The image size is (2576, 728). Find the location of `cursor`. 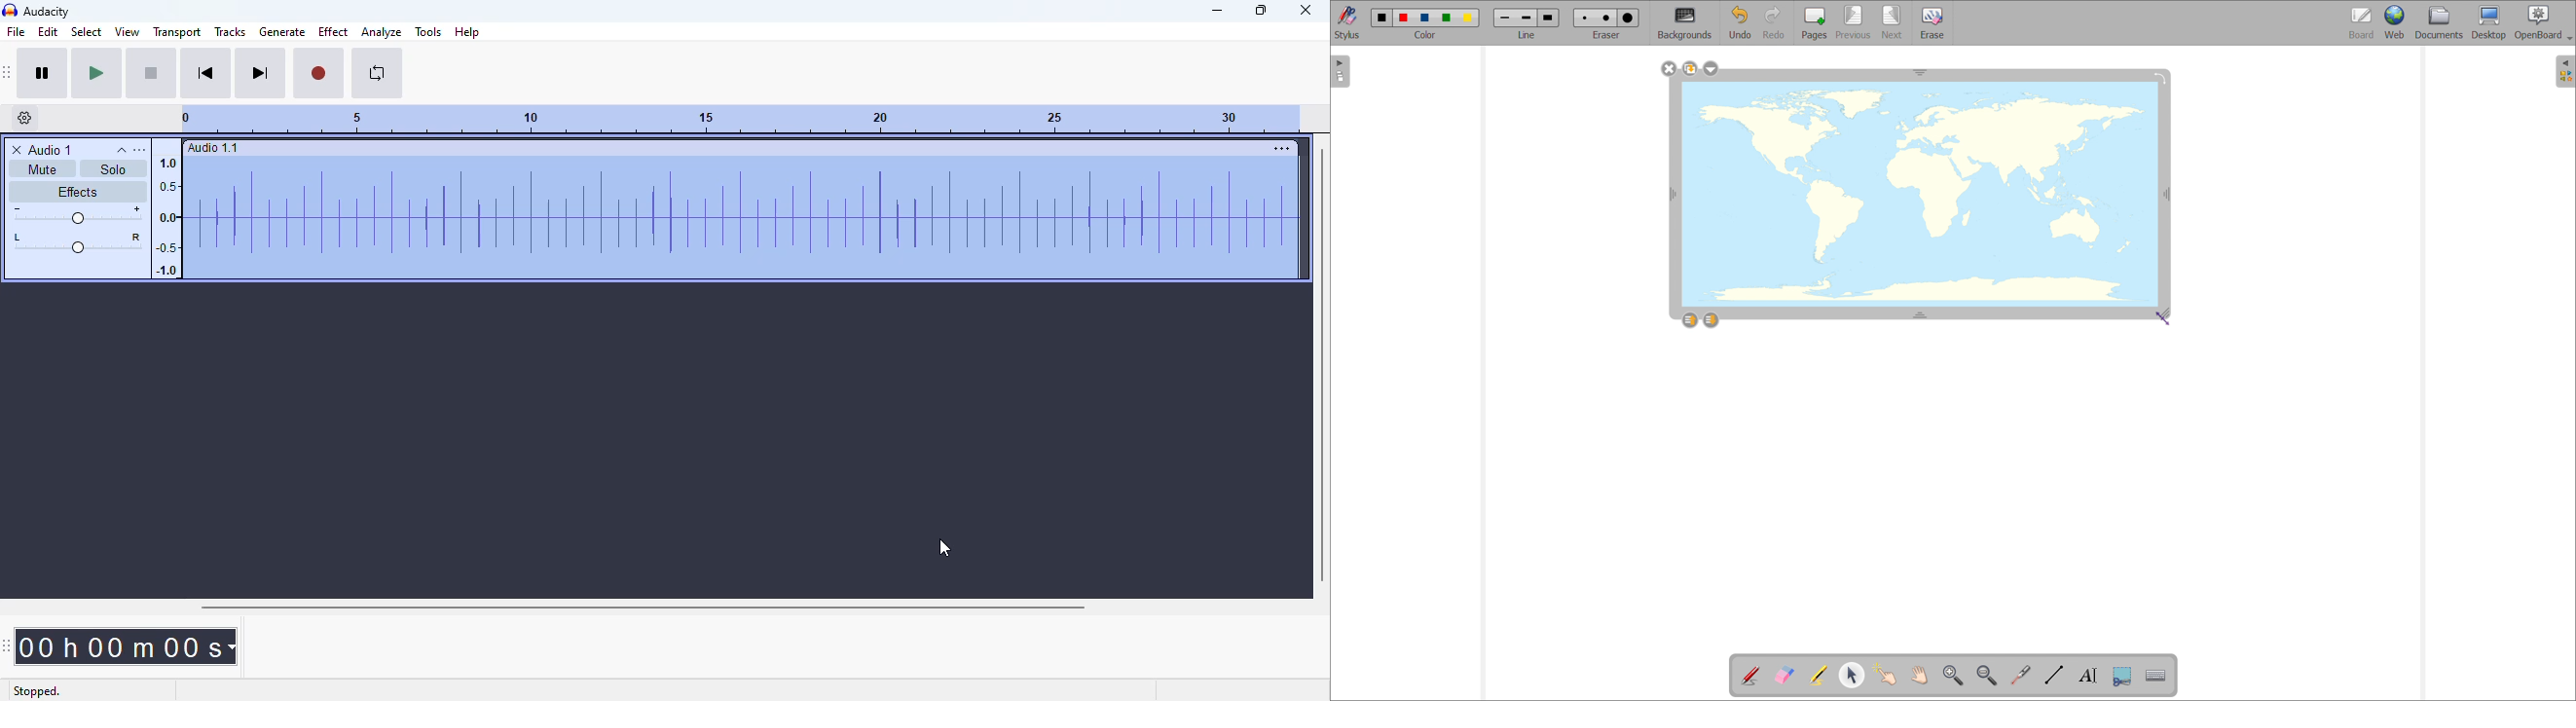

cursor is located at coordinates (945, 548).